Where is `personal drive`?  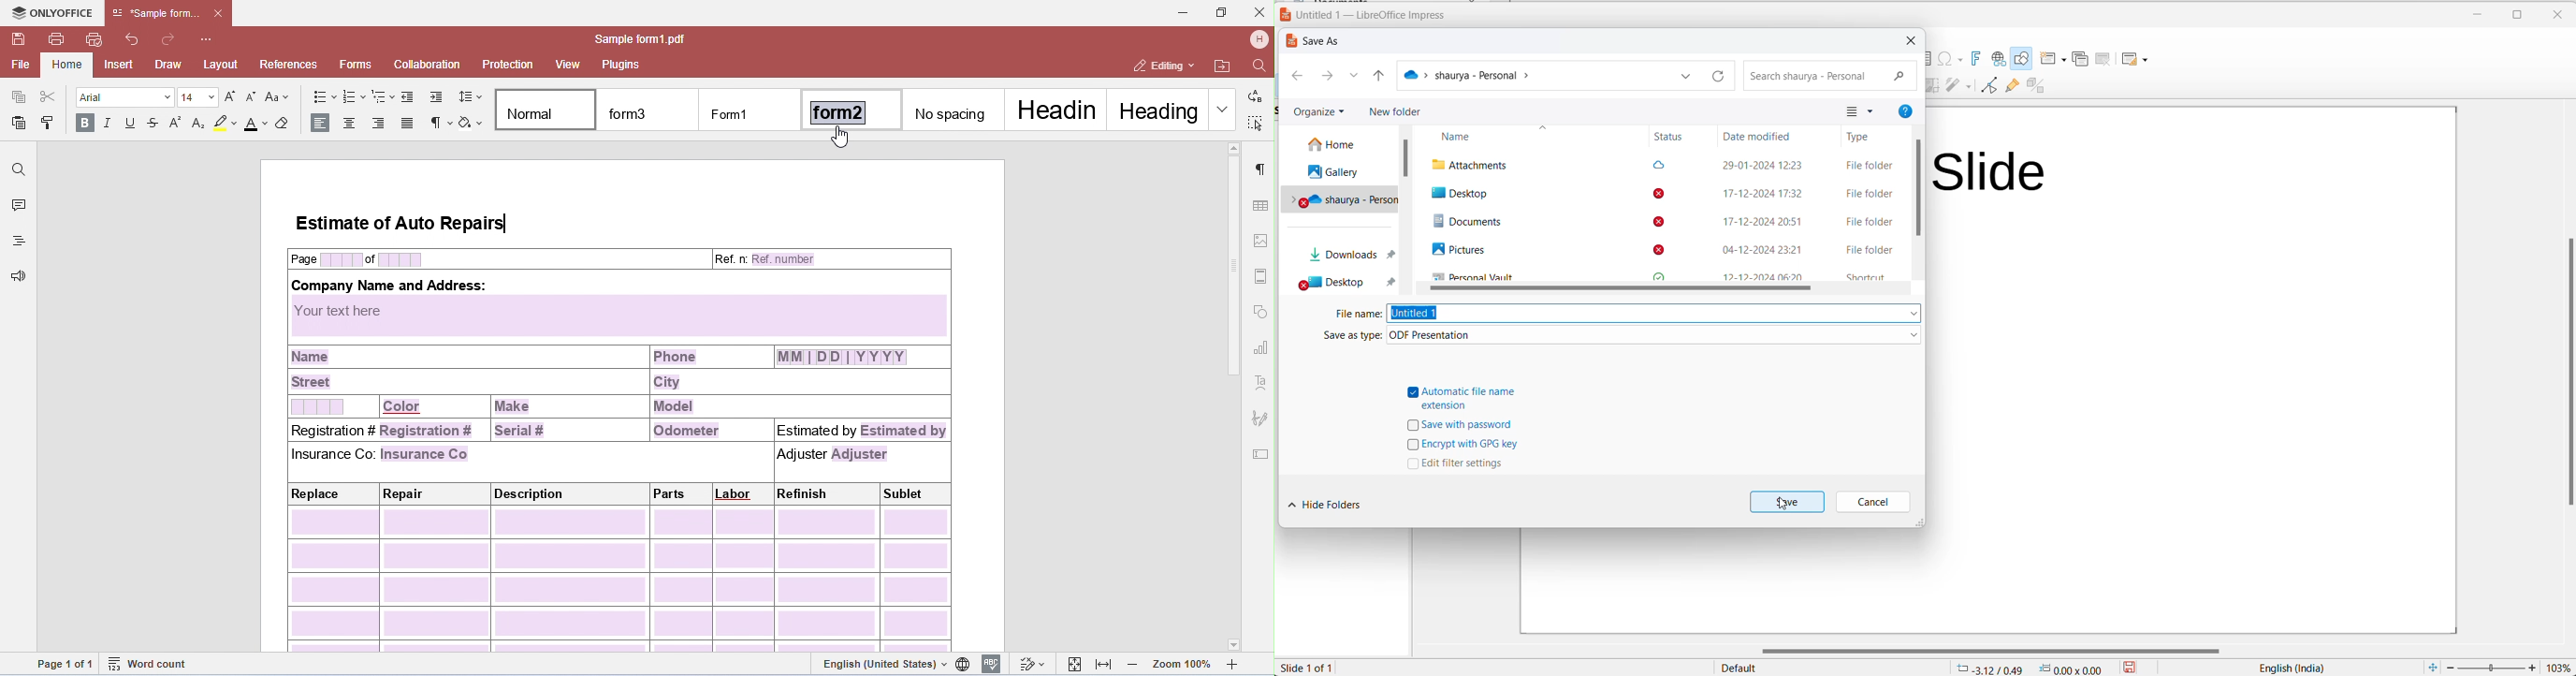 personal drive is located at coordinates (1341, 199).